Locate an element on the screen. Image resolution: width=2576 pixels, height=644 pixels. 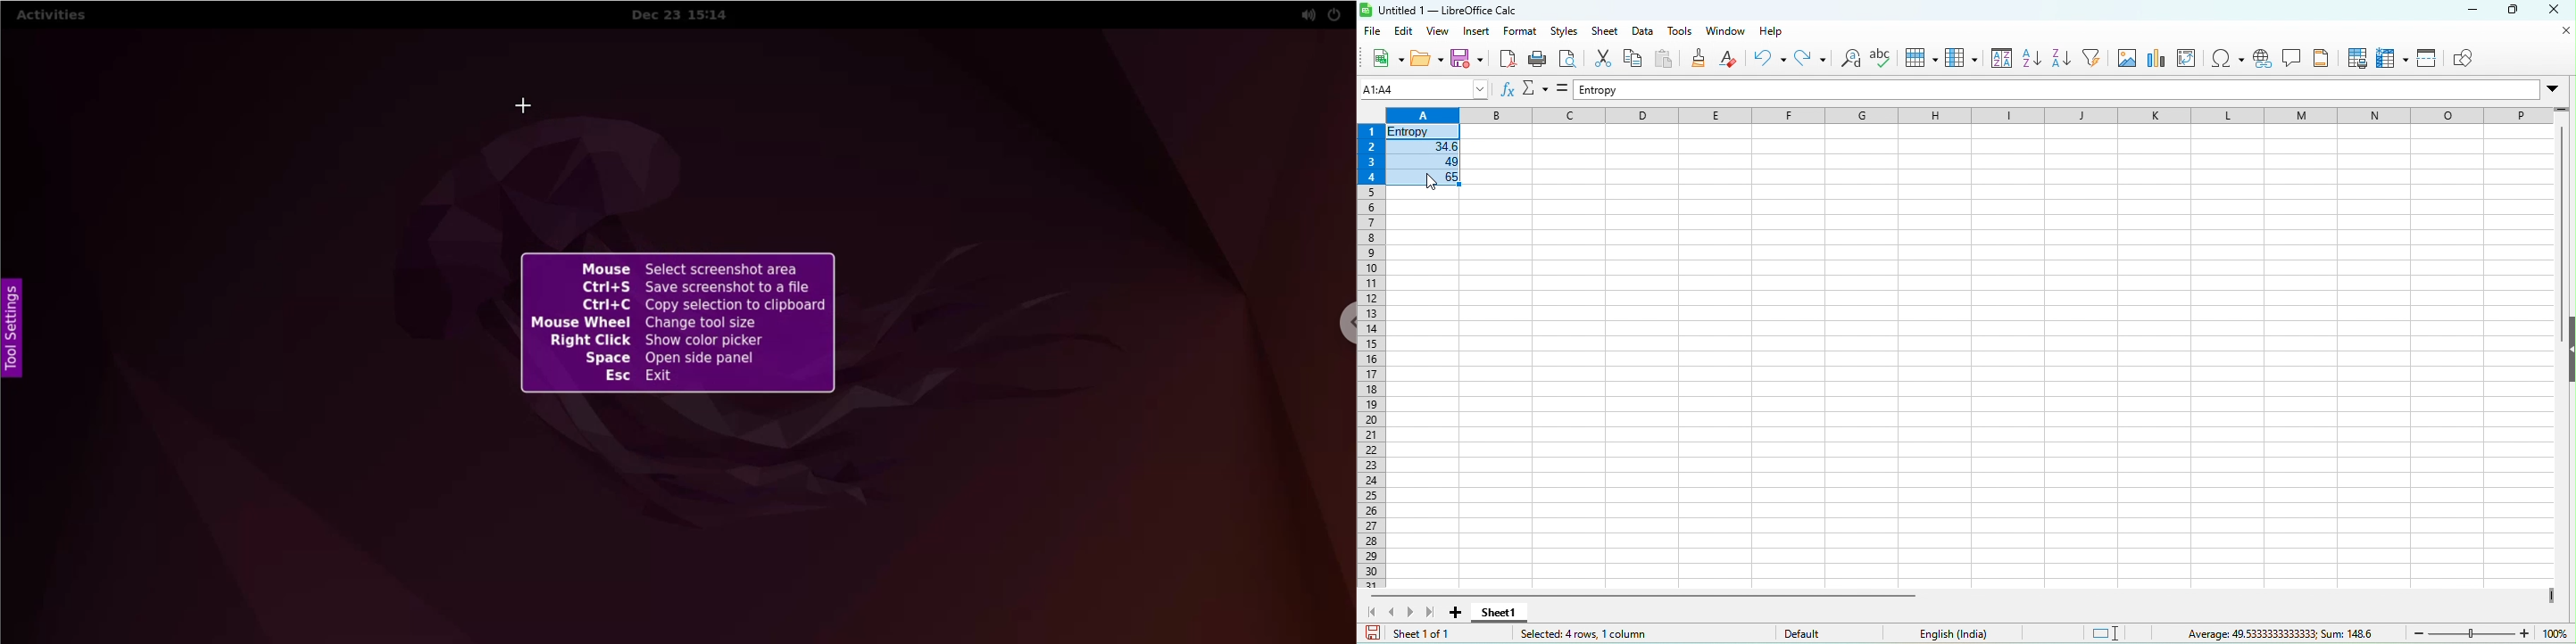
spelling is located at coordinates (1882, 60).